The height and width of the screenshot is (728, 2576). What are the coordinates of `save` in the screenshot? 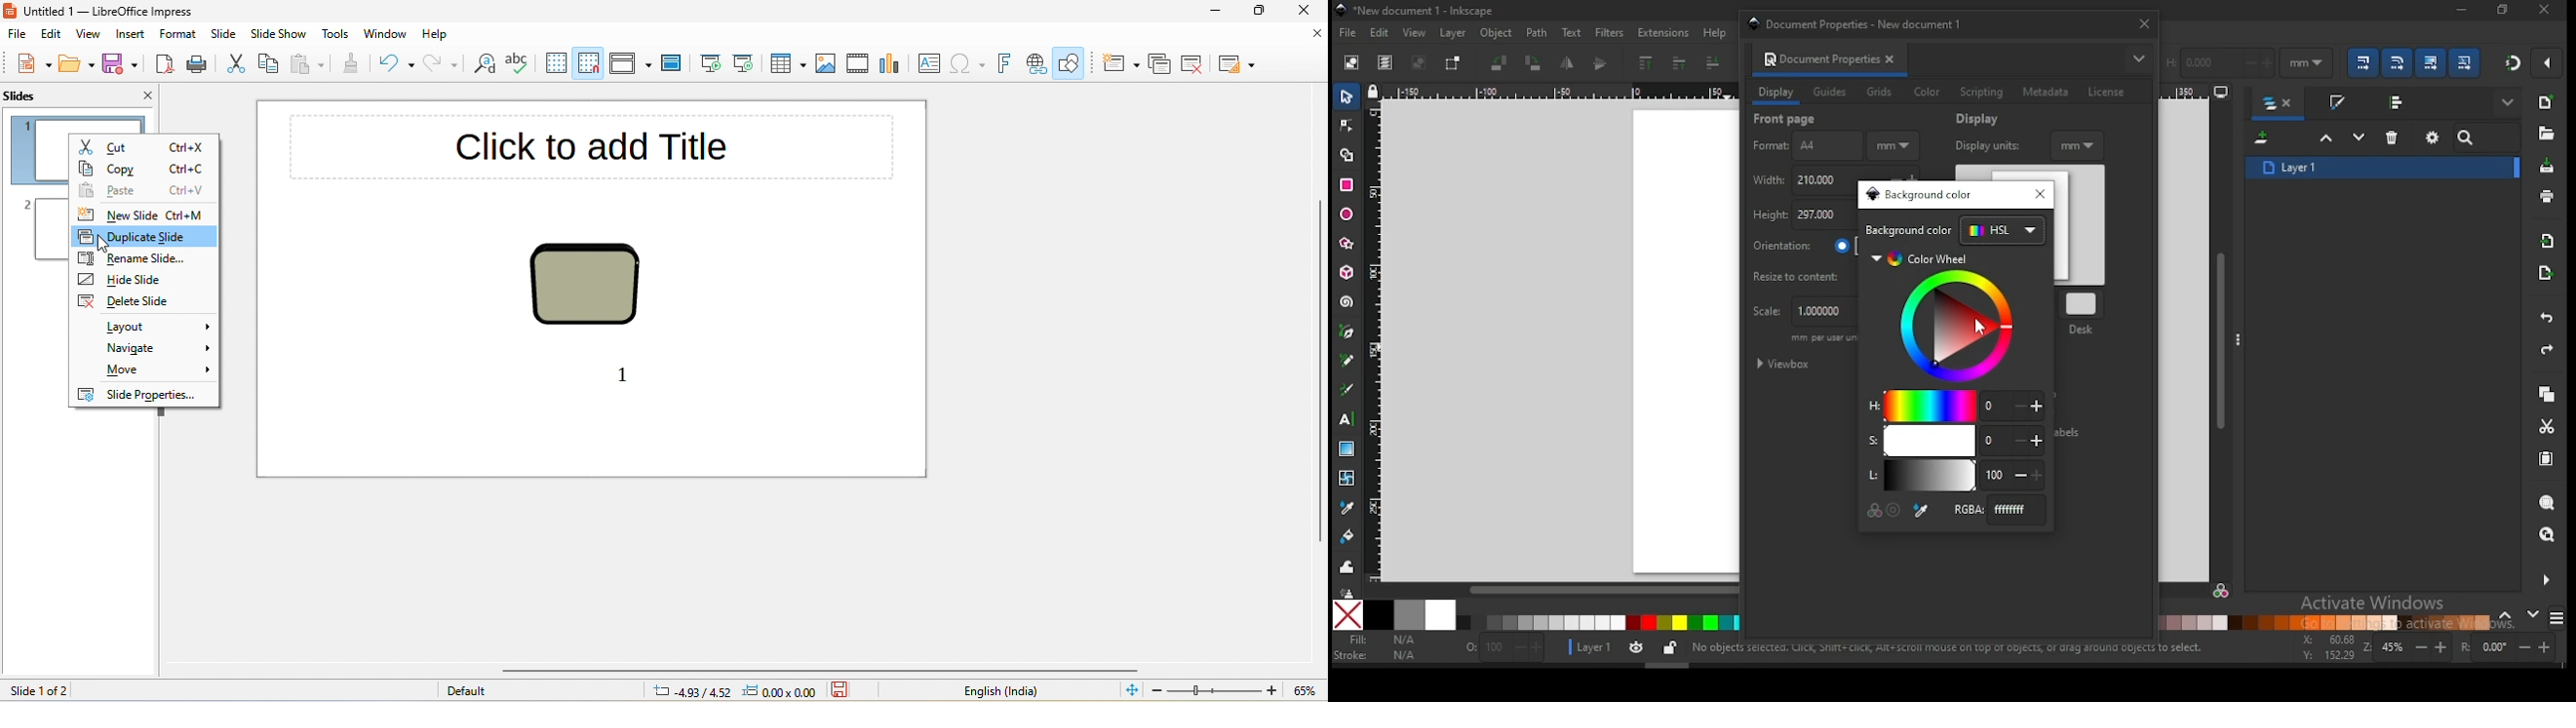 It's located at (120, 64).